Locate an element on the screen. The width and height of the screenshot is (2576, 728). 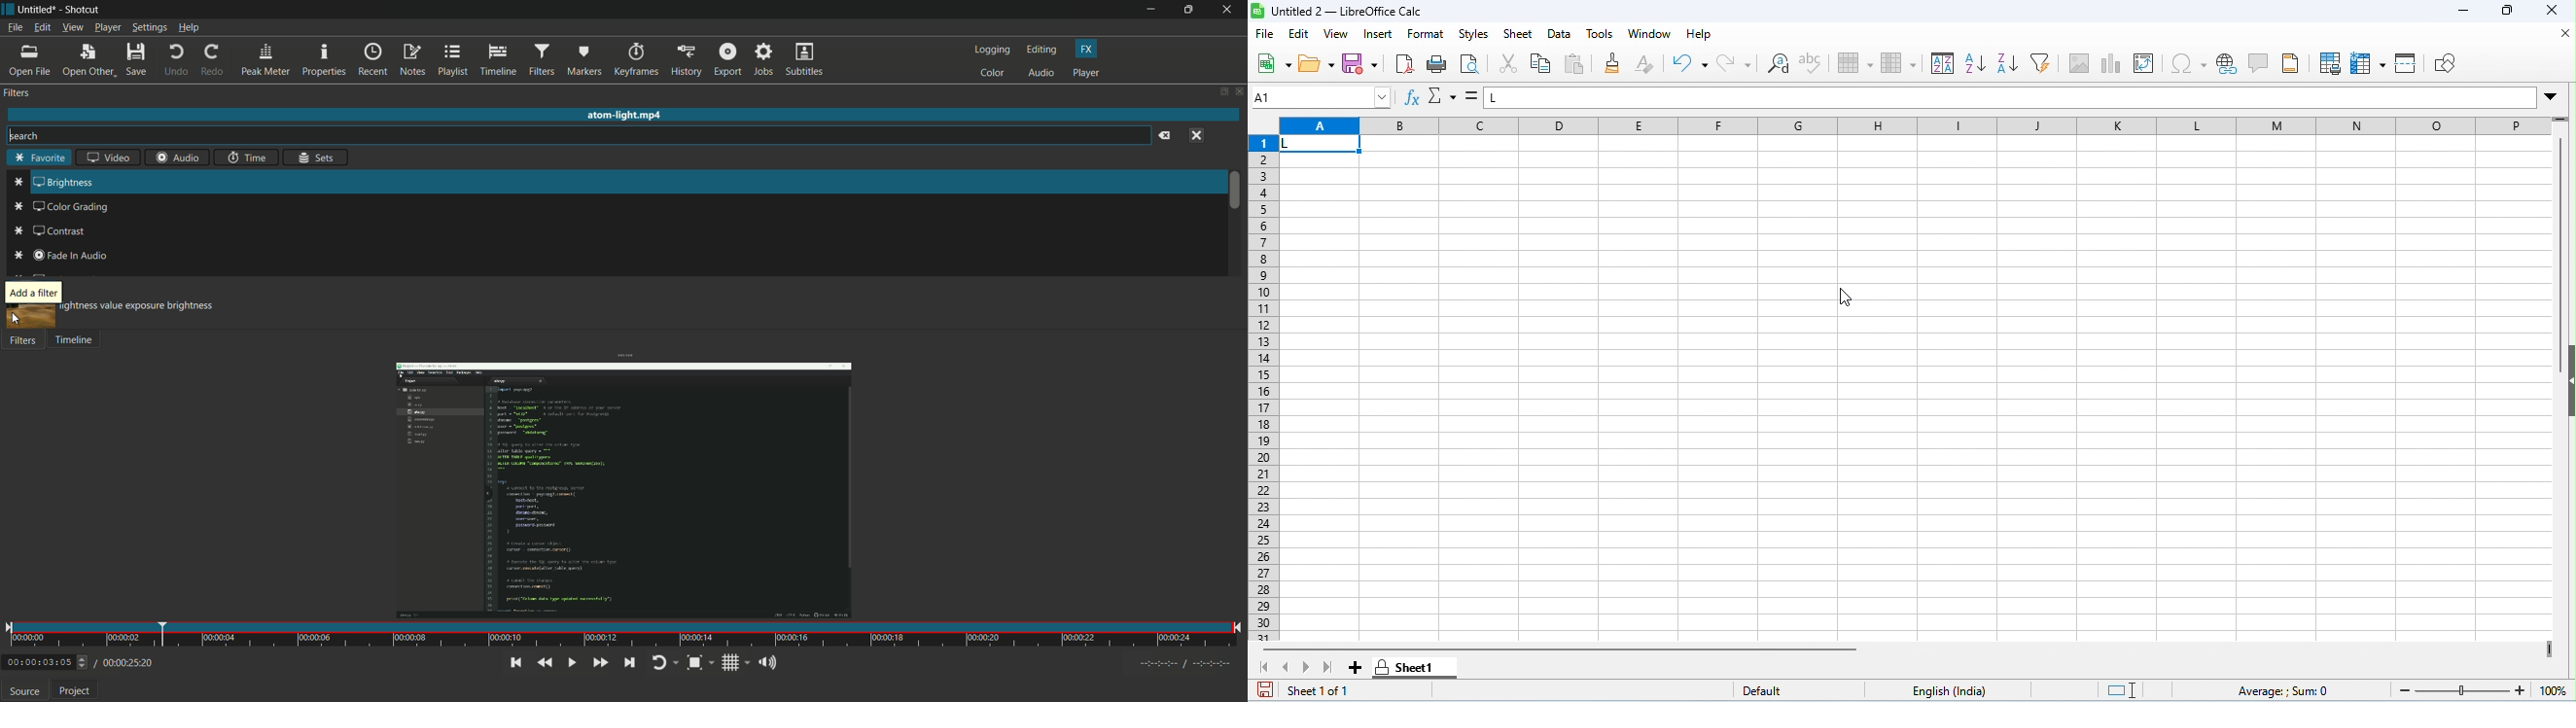
= is located at coordinates (1473, 96).